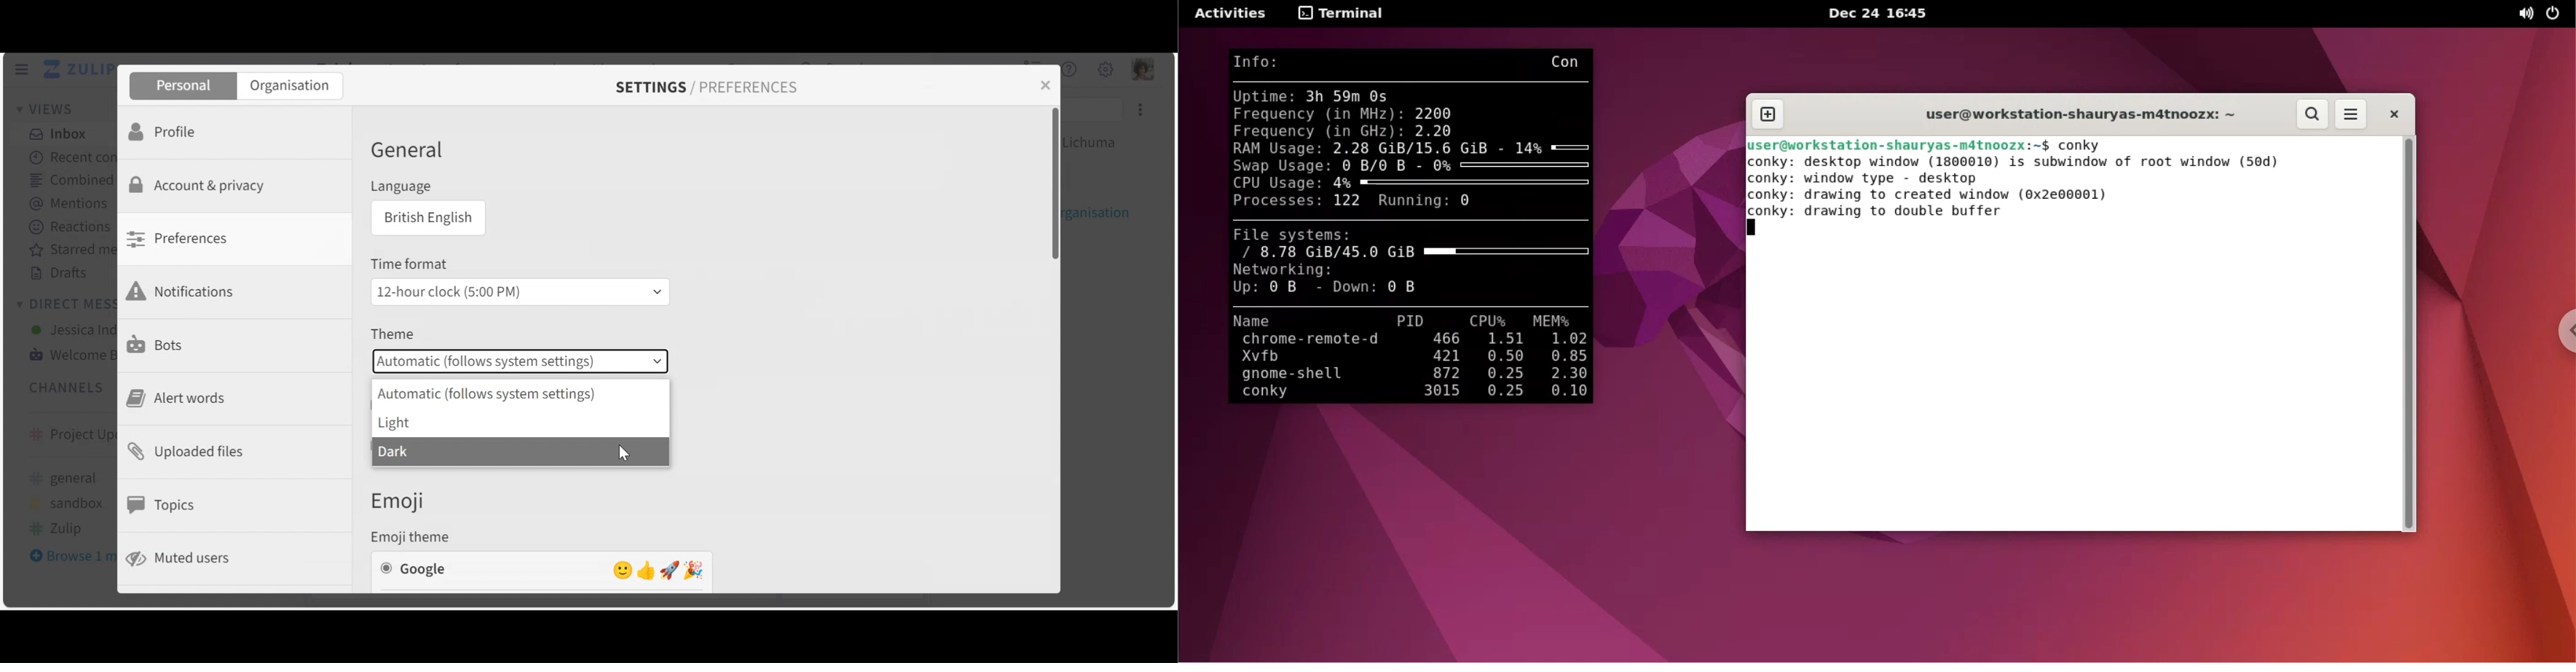  Describe the element at coordinates (181, 238) in the screenshot. I see `Preferences` at that location.